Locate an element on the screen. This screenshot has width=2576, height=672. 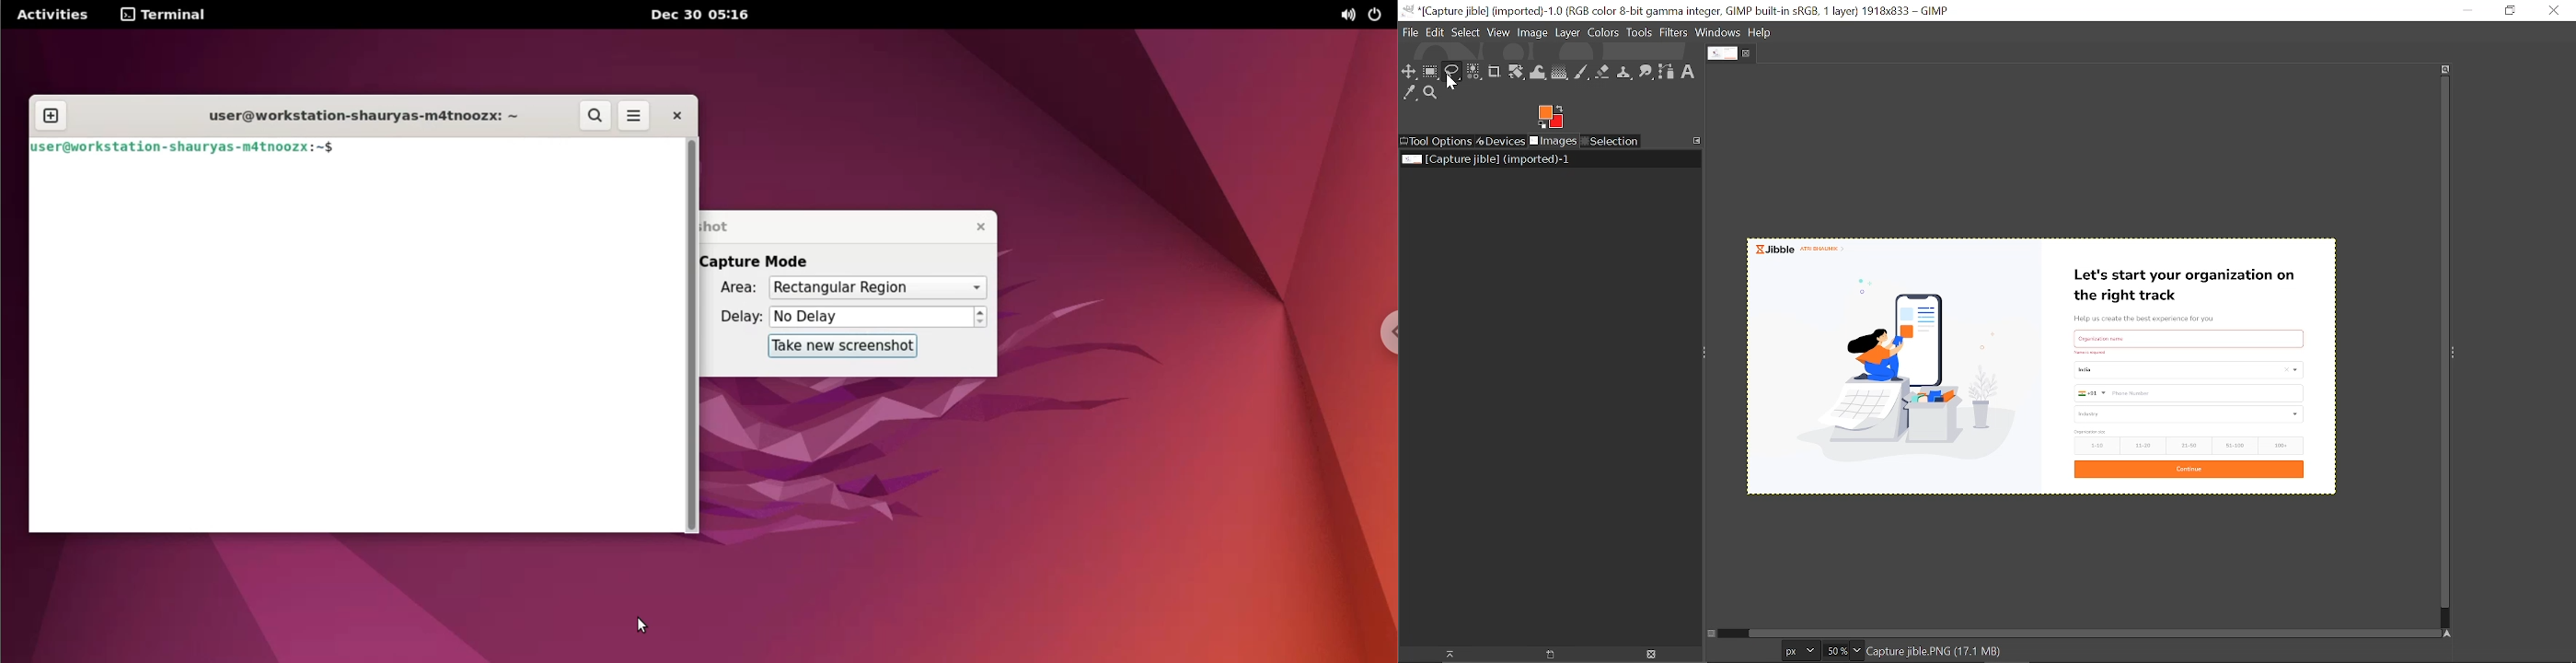
Gradient tool is located at coordinates (1560, 72).